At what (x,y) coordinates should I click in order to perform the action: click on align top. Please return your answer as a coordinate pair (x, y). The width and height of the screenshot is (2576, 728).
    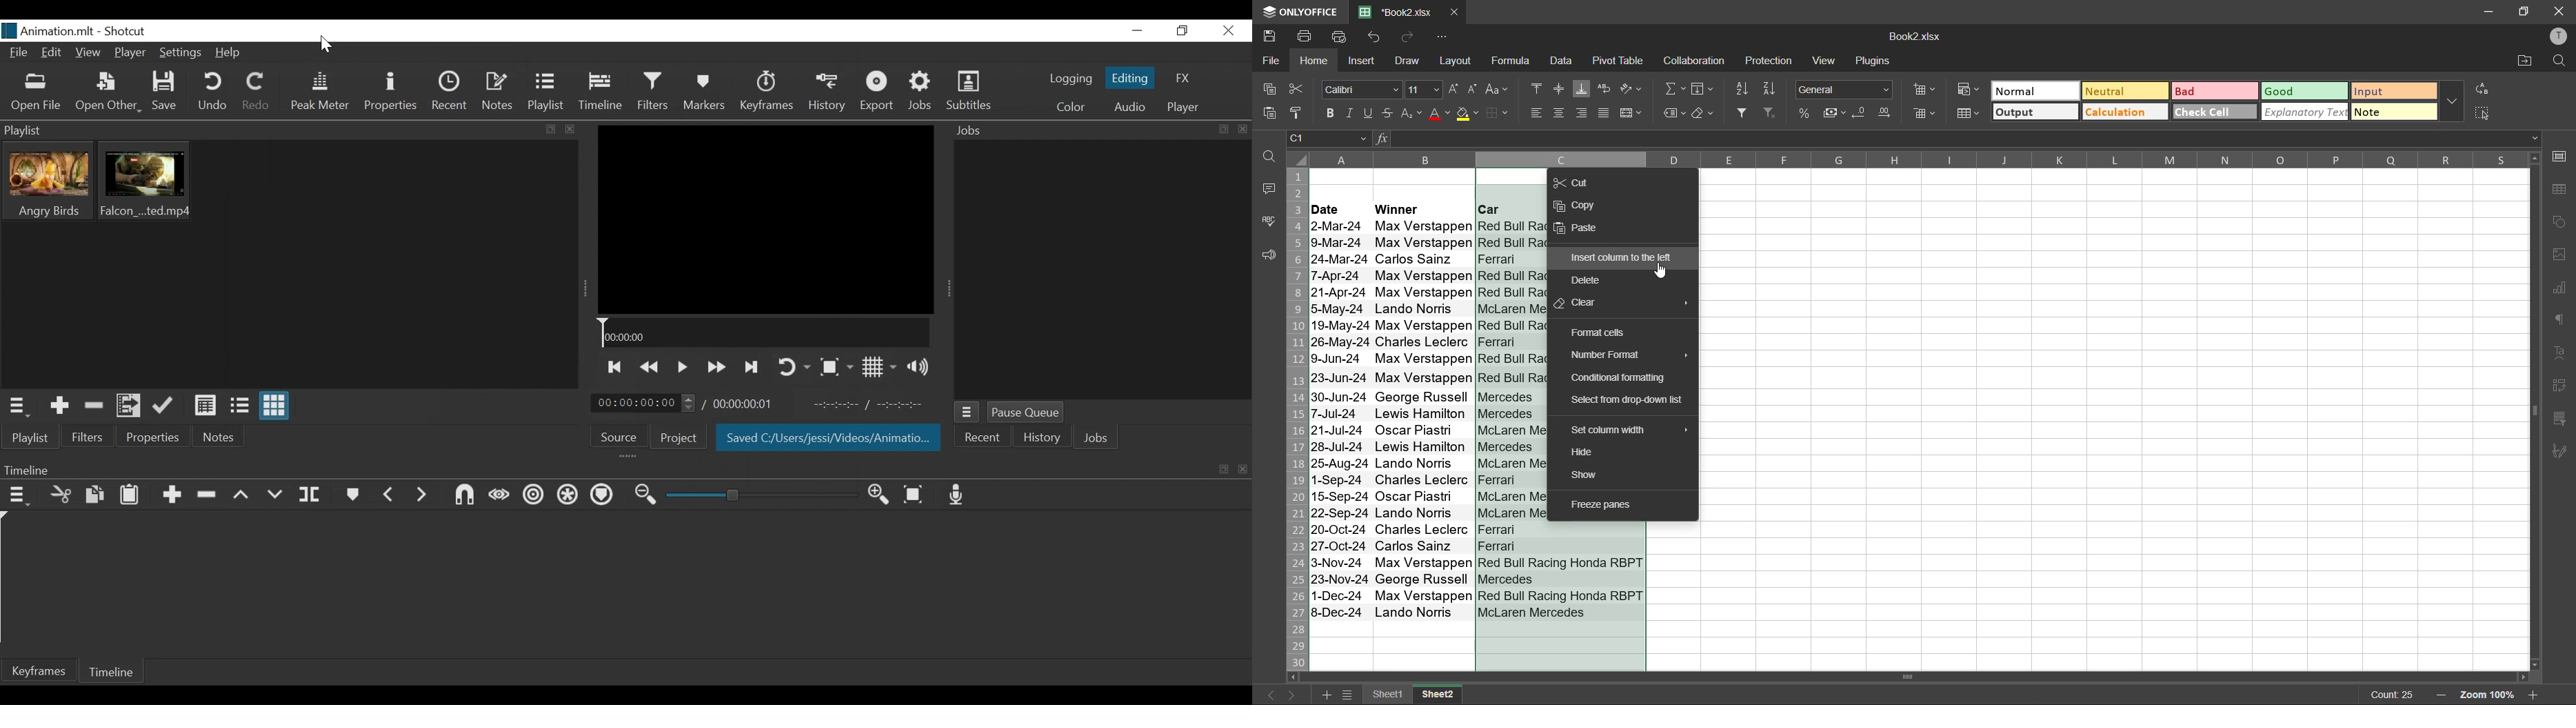
    Looking at the image, I should click on (1537, 87).